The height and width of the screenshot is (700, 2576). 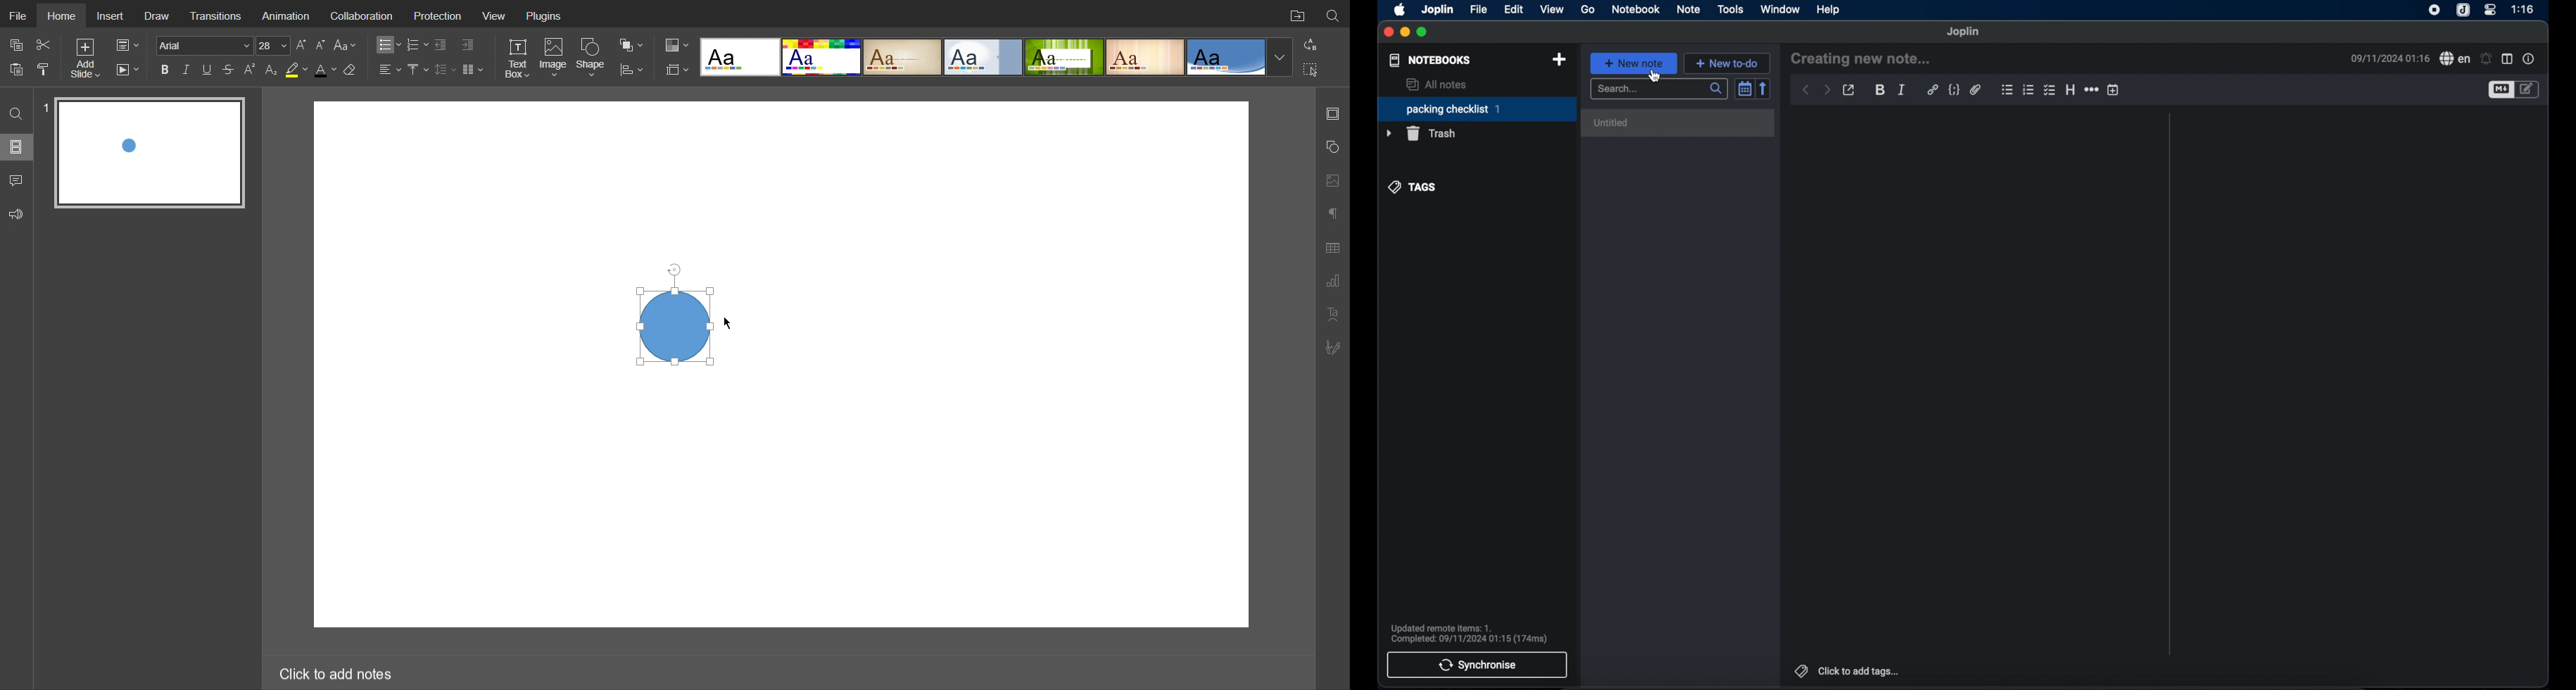 I want to click on new to do, so click(x=1727, y=63).